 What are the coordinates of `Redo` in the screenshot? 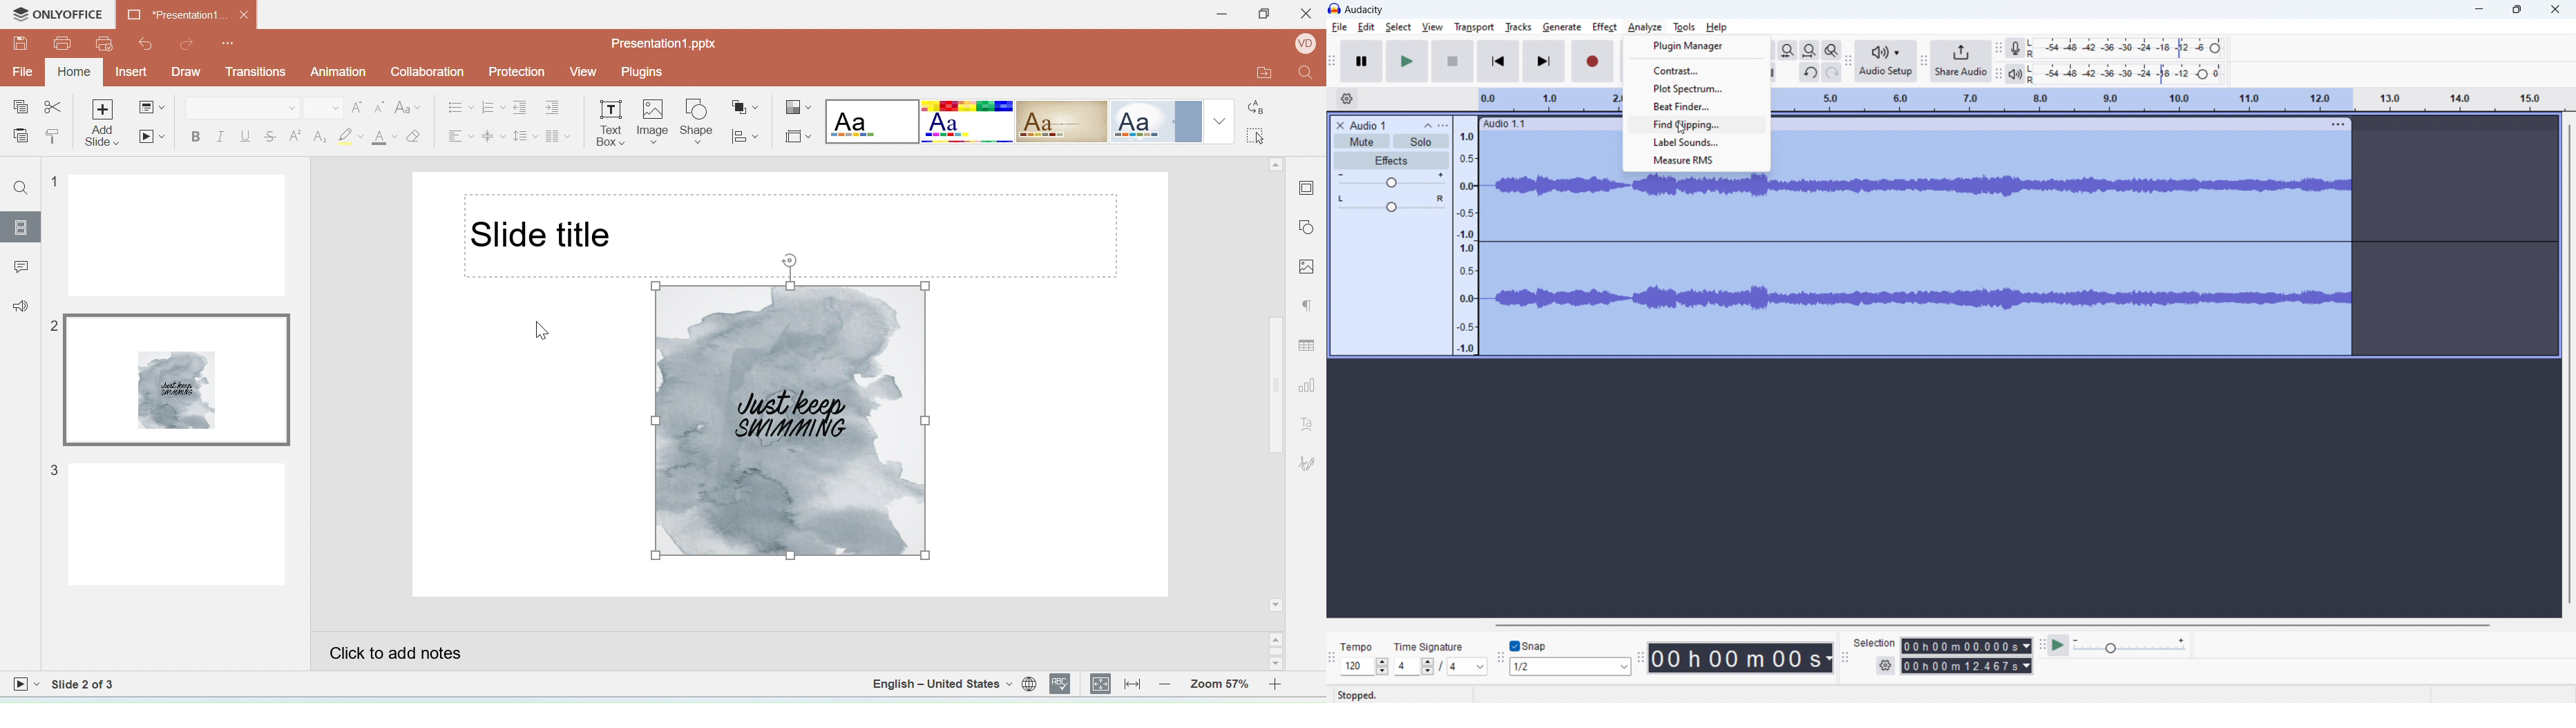 It's located at (188, 44).